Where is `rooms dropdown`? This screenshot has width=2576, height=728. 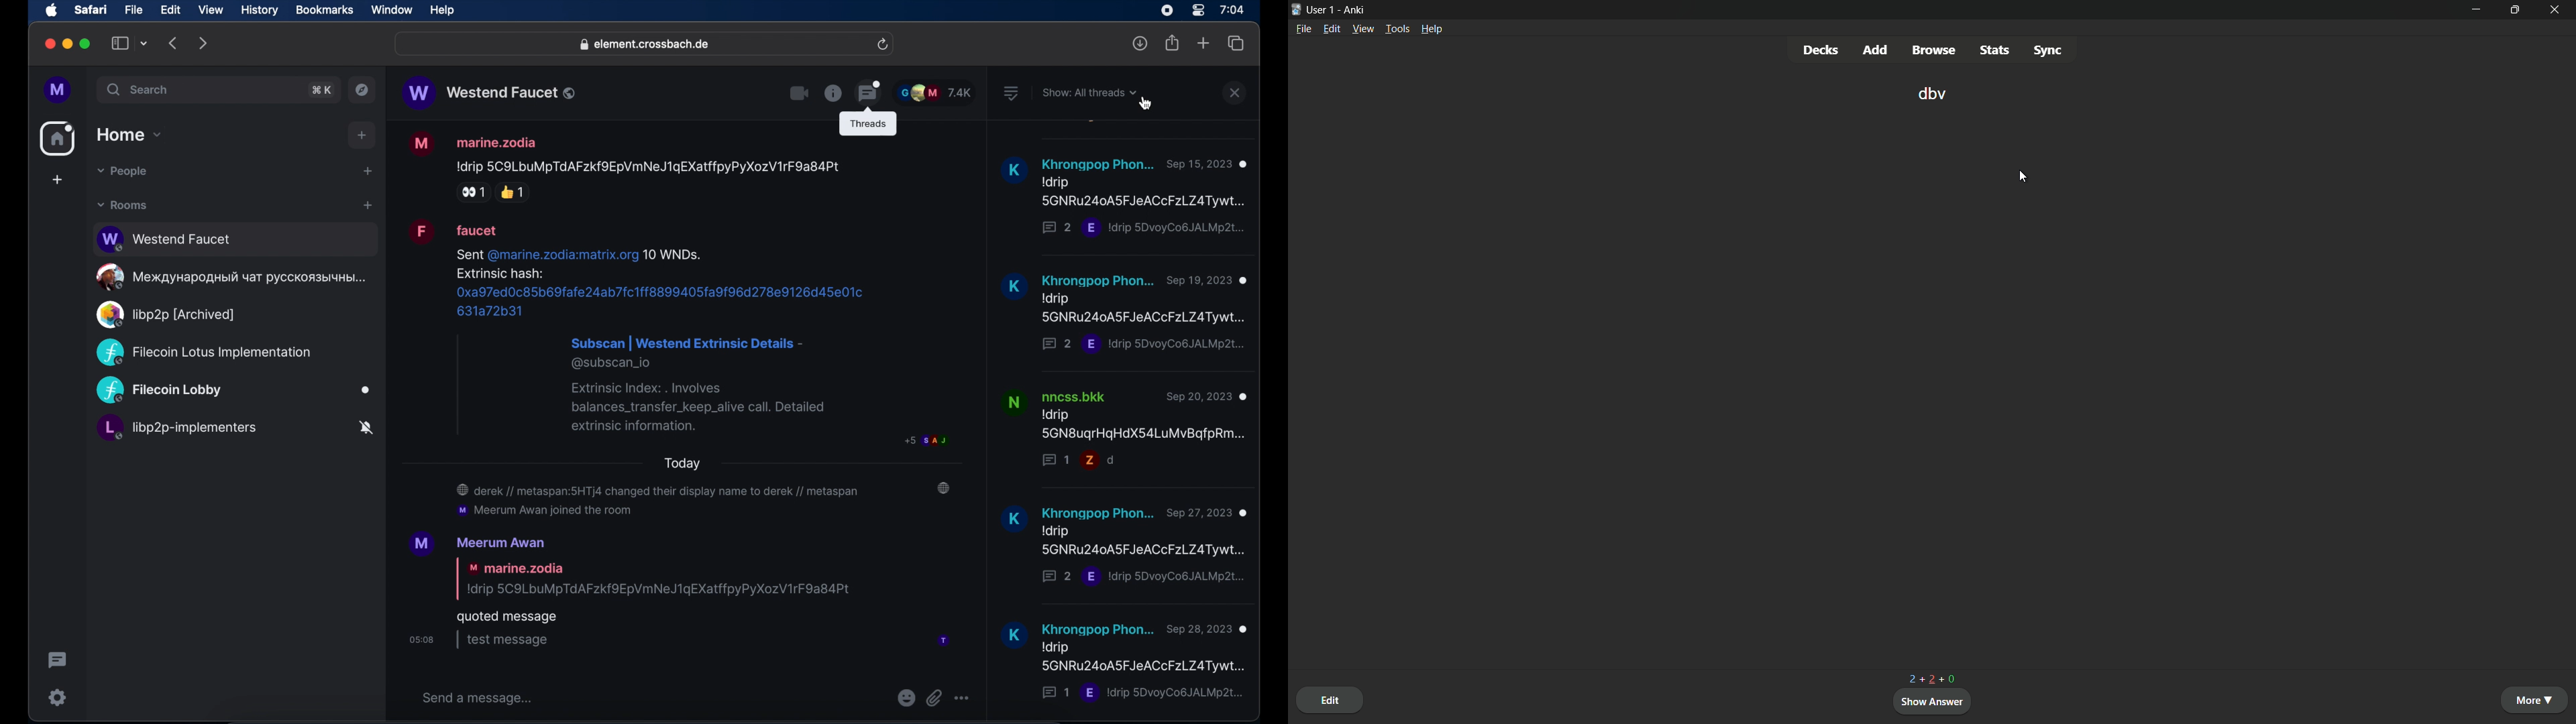
rooms dropdown is located at coordinates (124, 206).